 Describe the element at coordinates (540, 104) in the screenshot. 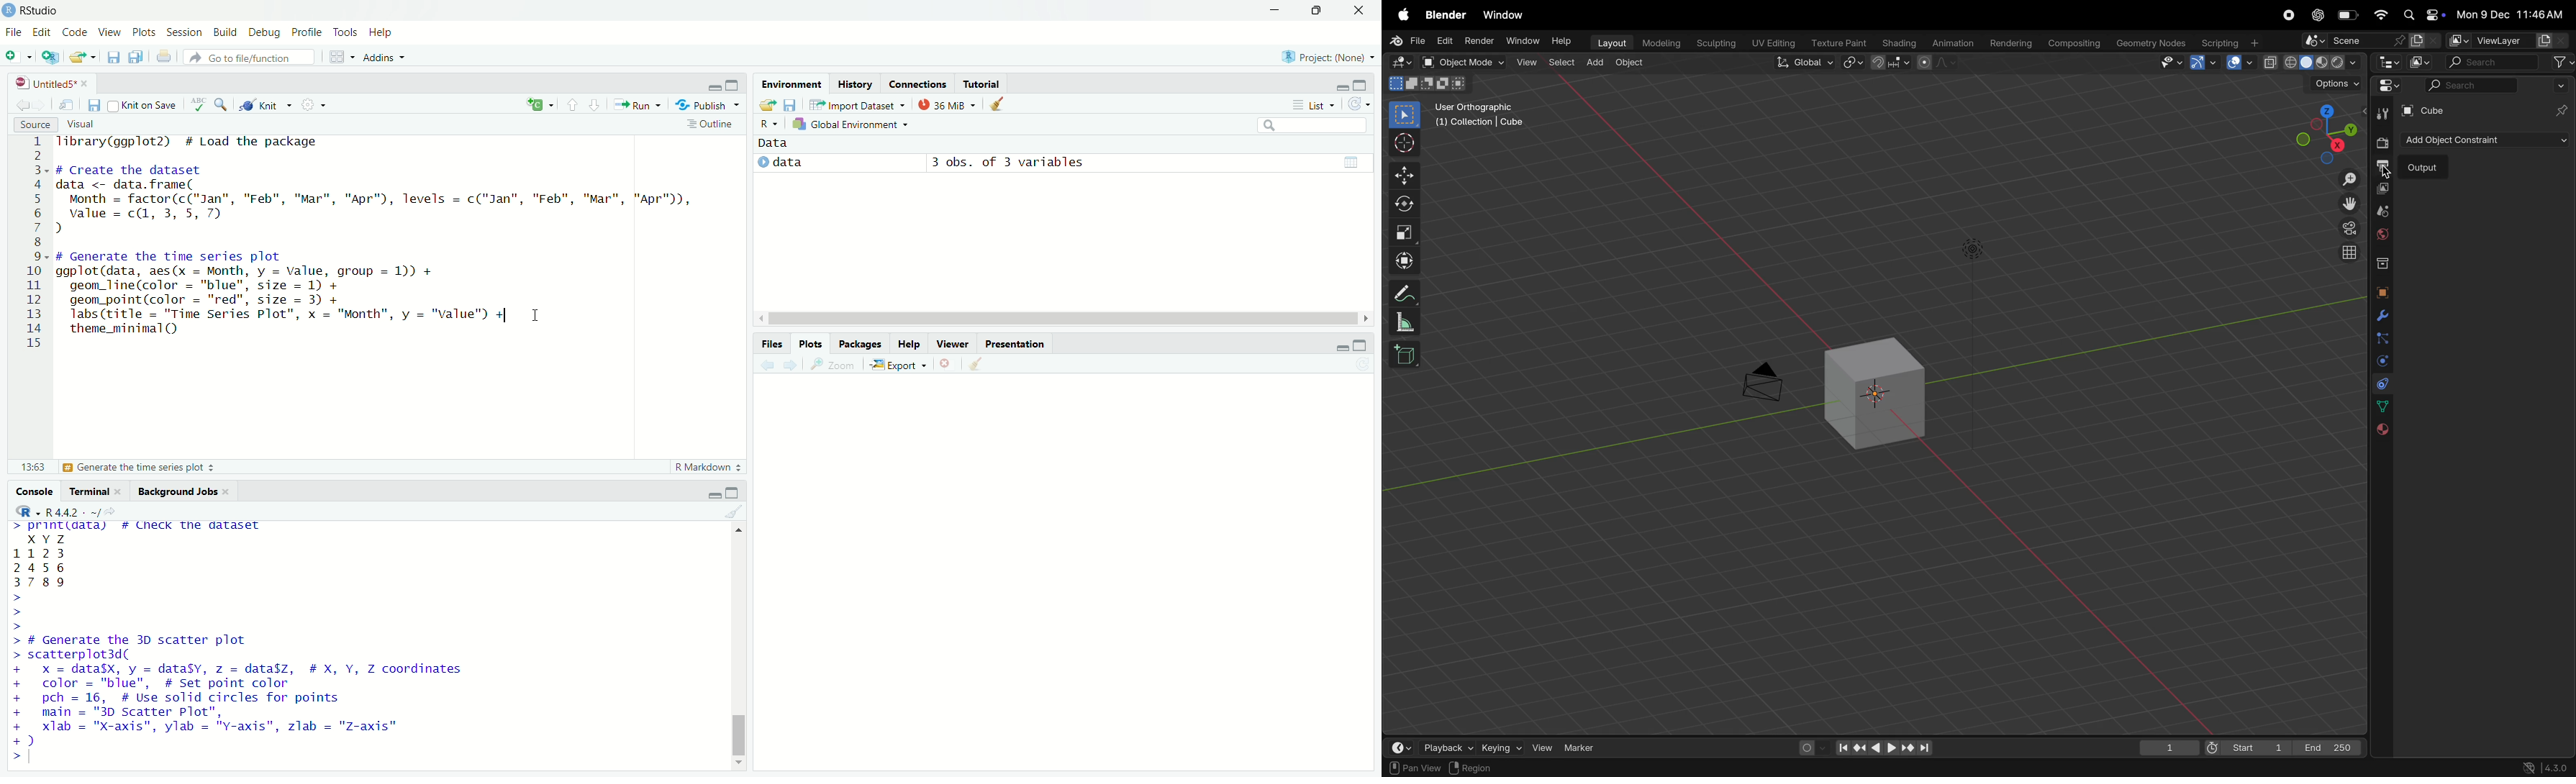

I see `insert a new code chunk` at that location.